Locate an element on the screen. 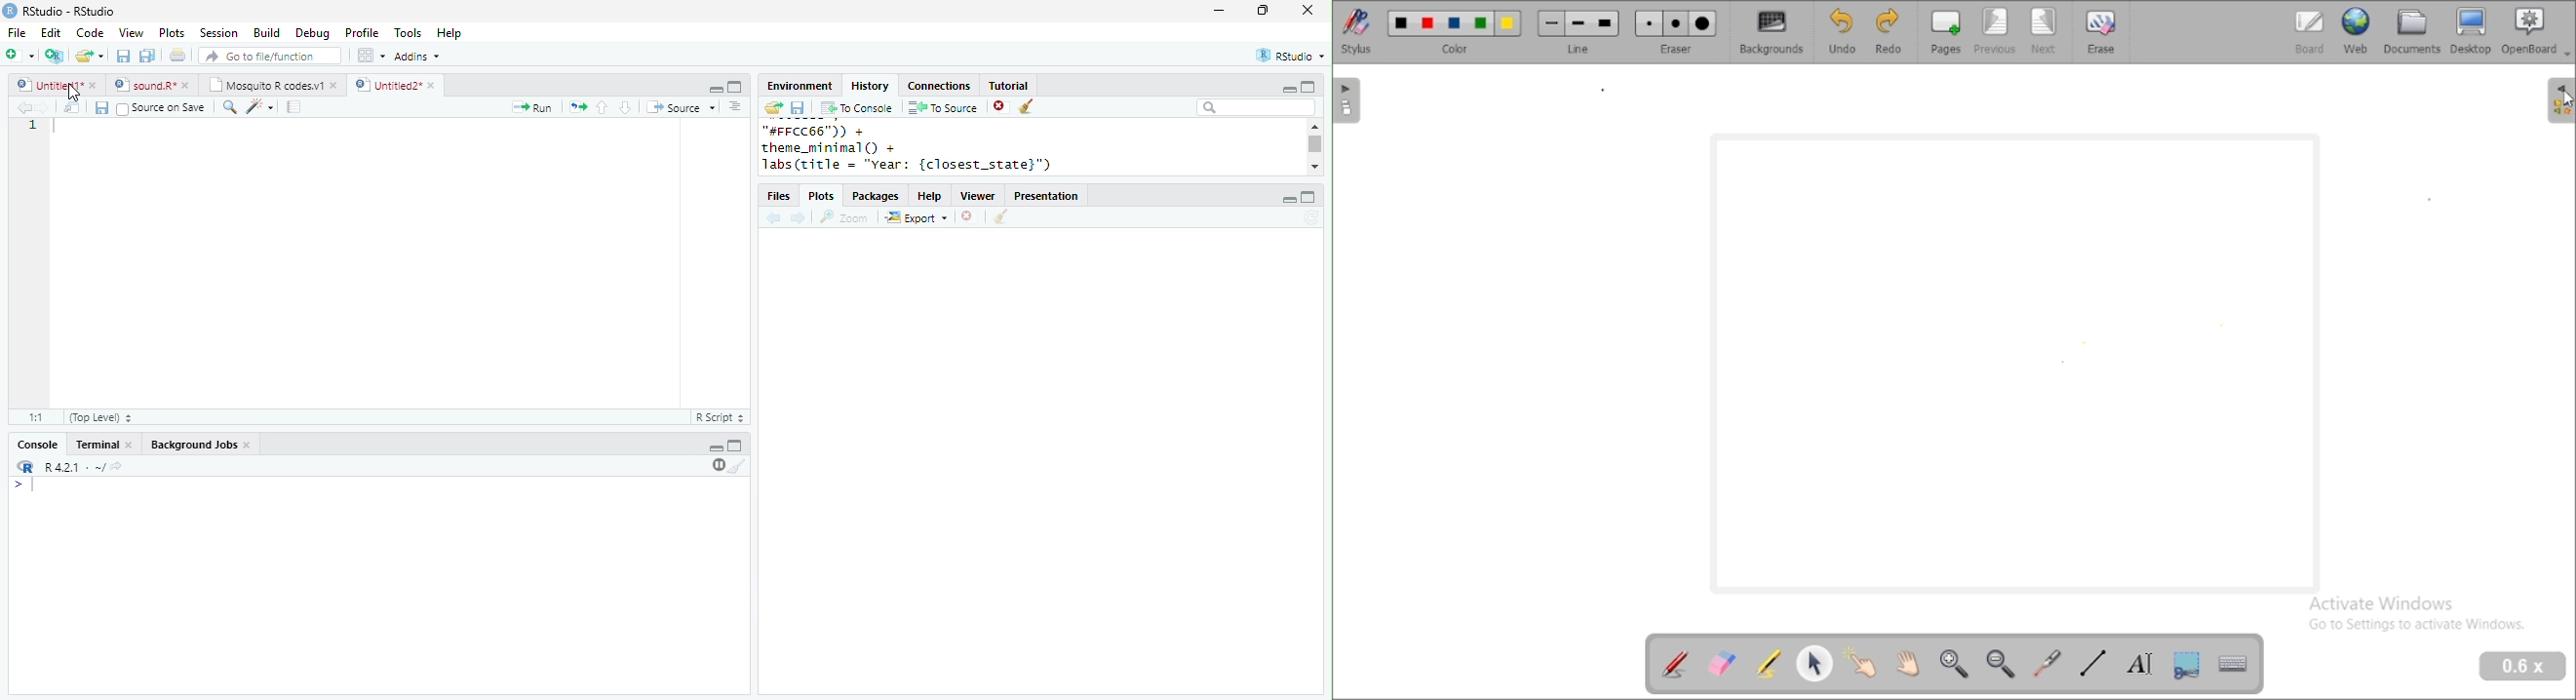  files is located at coordinates (780, 197).